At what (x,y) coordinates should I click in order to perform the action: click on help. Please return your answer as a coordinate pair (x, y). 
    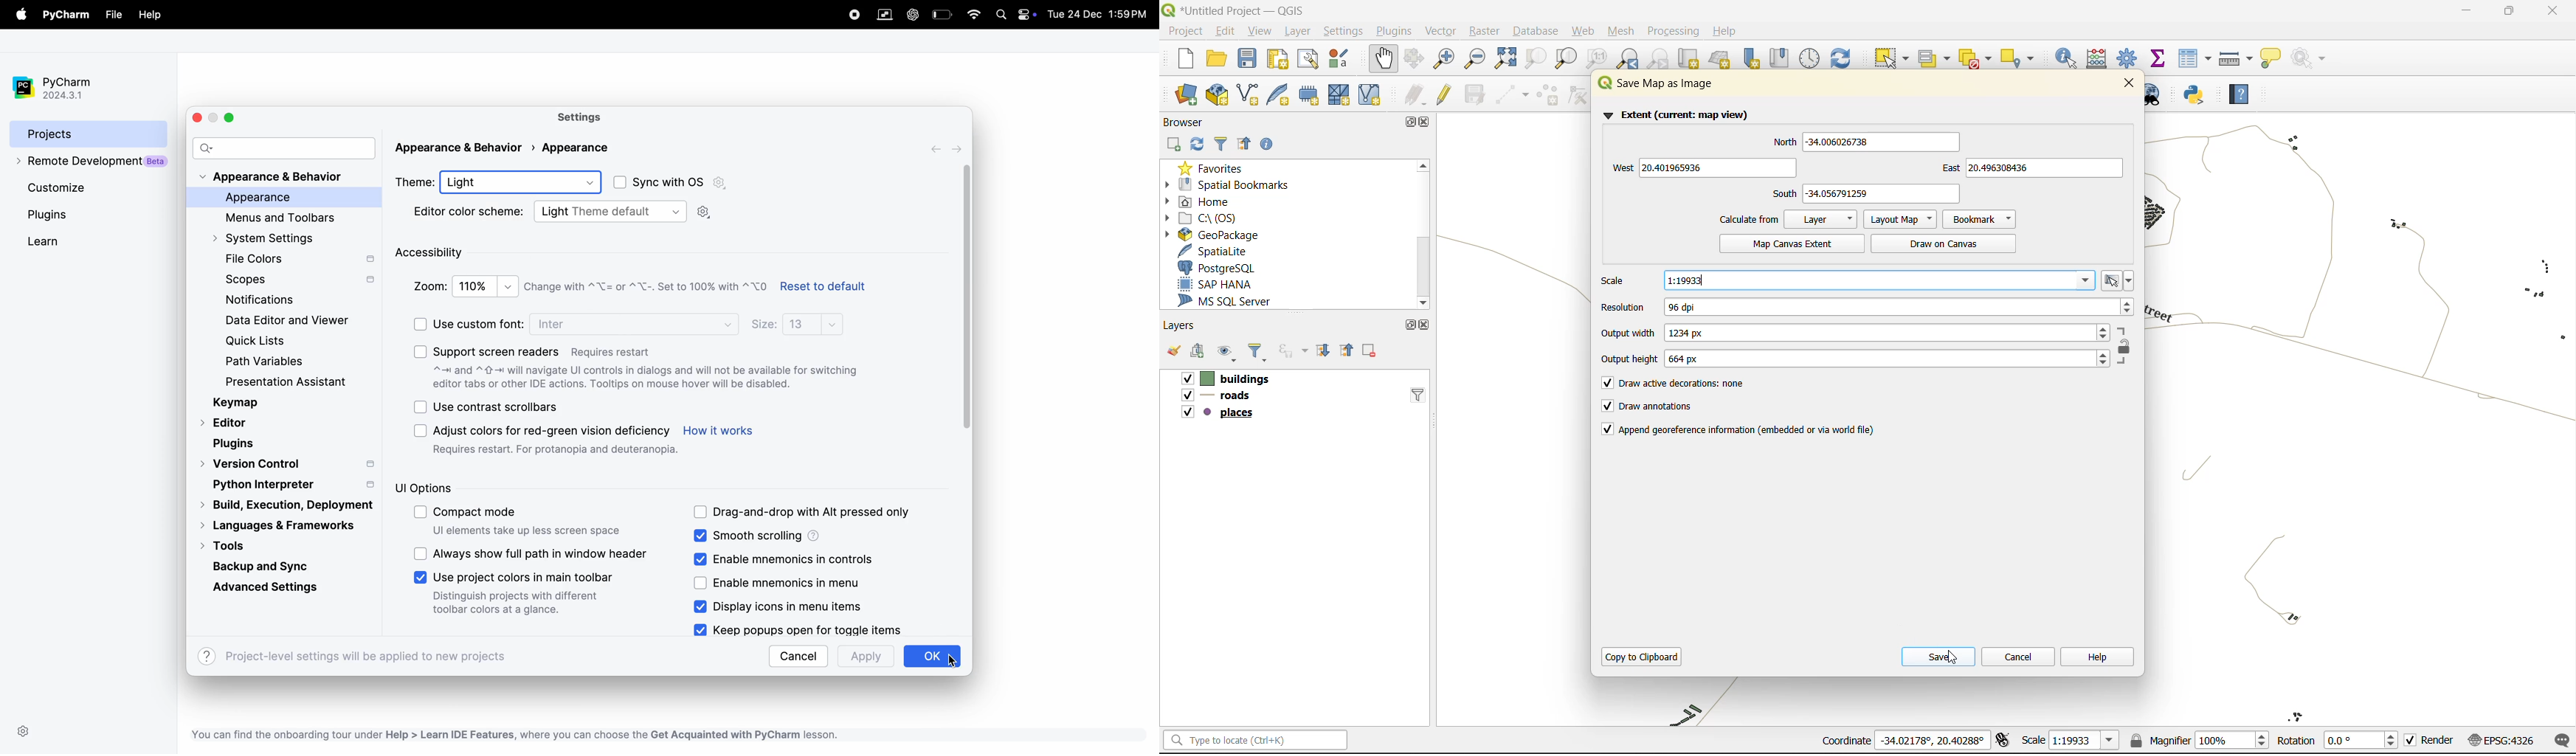
    Looking at the image, I should click on (2098, 655).